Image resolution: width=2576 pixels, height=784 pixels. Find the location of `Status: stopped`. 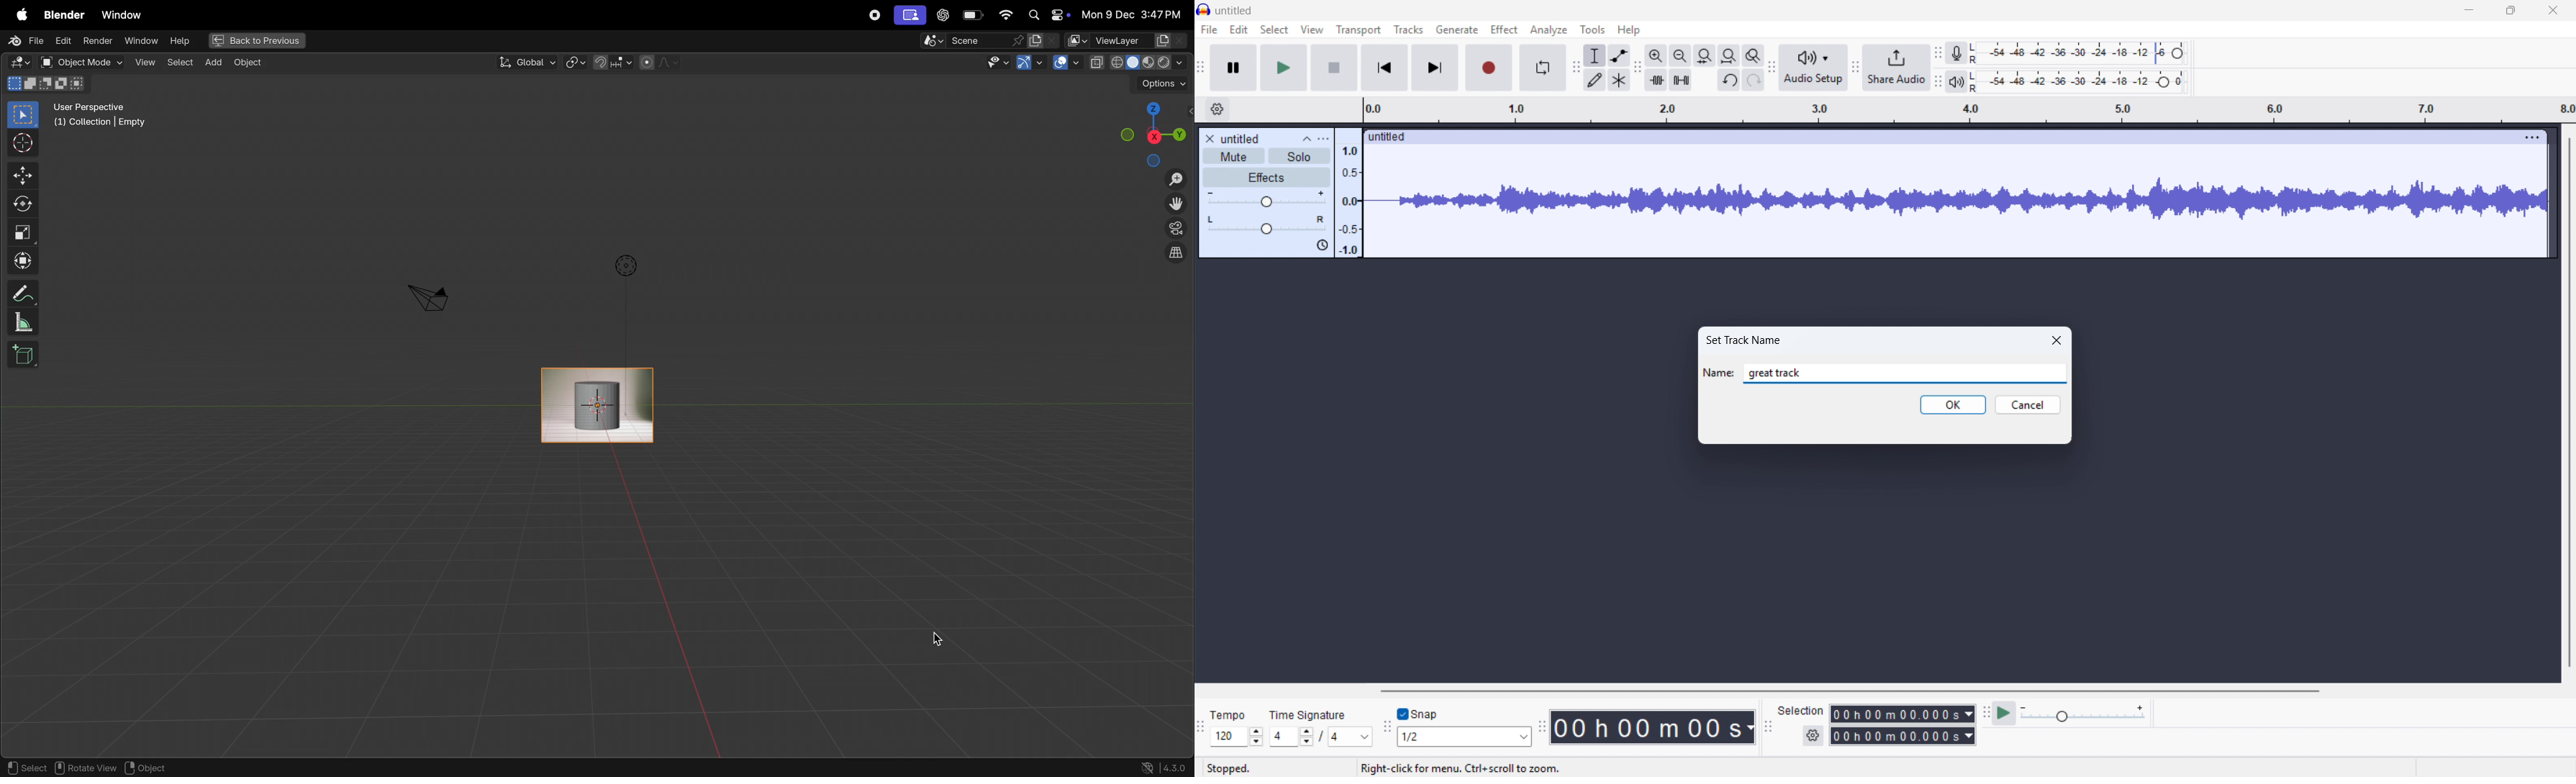

Status: stopped is located at coordinates (1229, 768).